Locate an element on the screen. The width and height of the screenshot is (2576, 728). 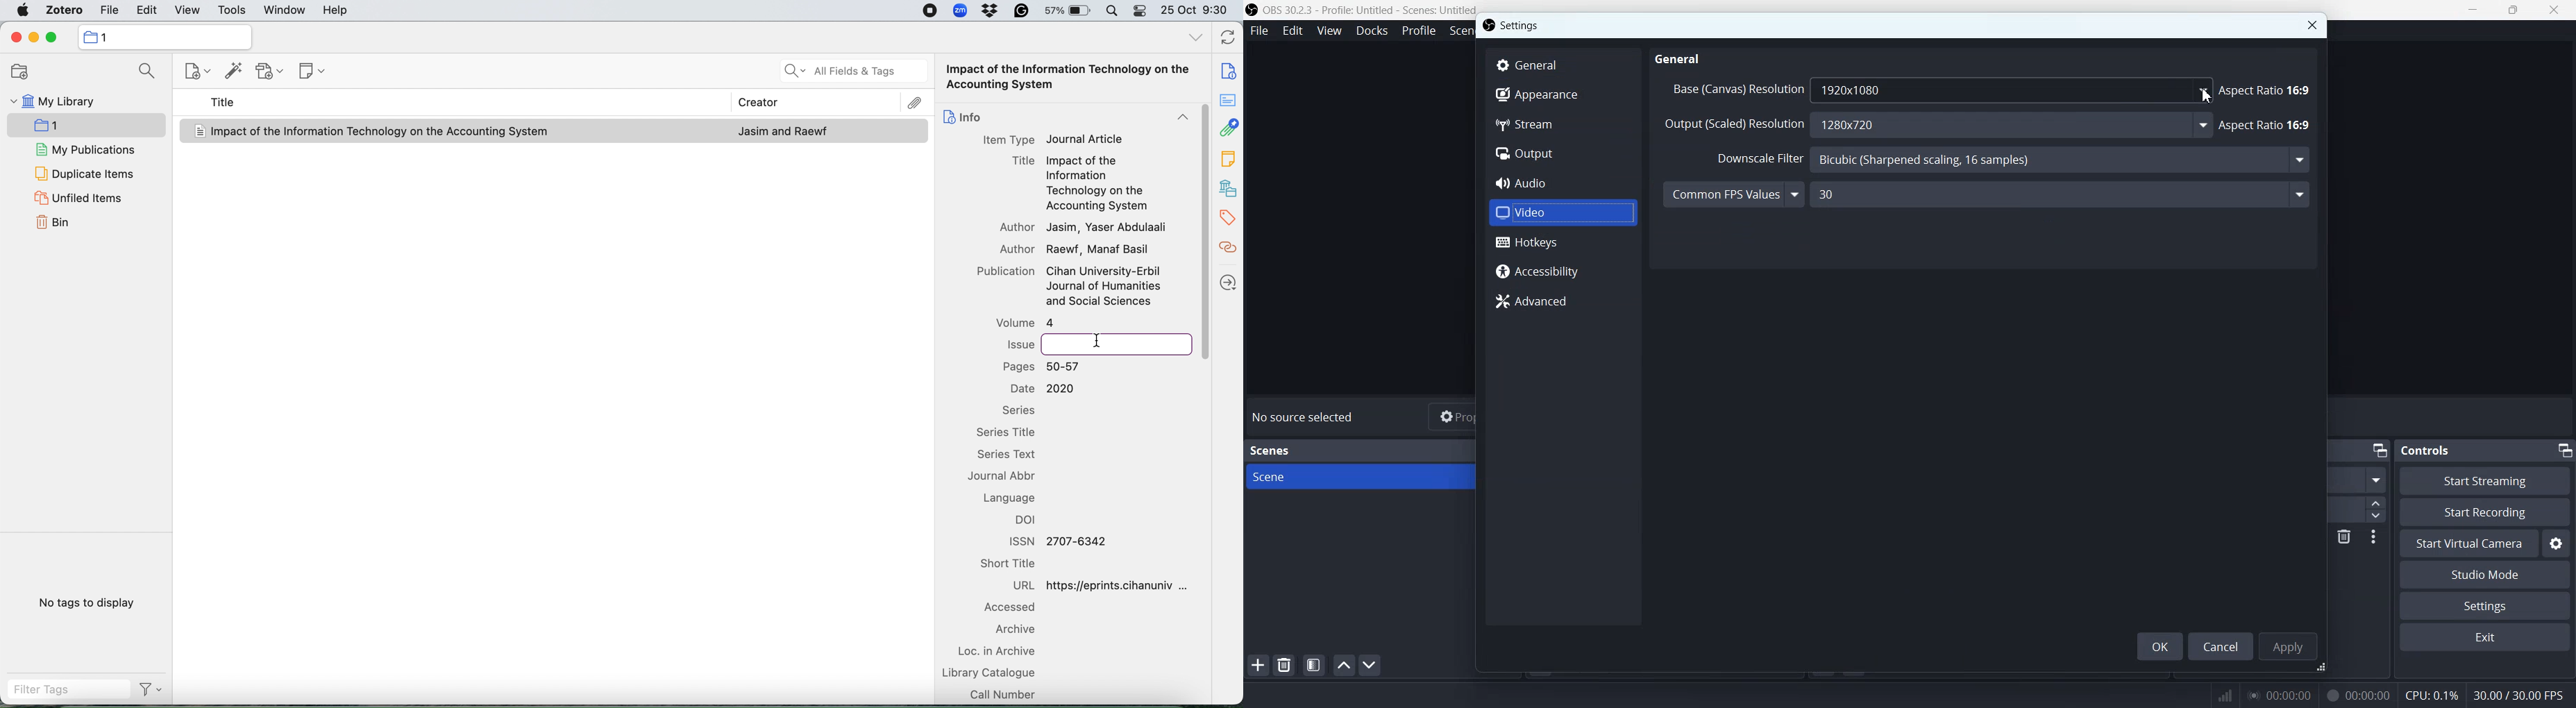
Author is located at coordinates (1017, 227).